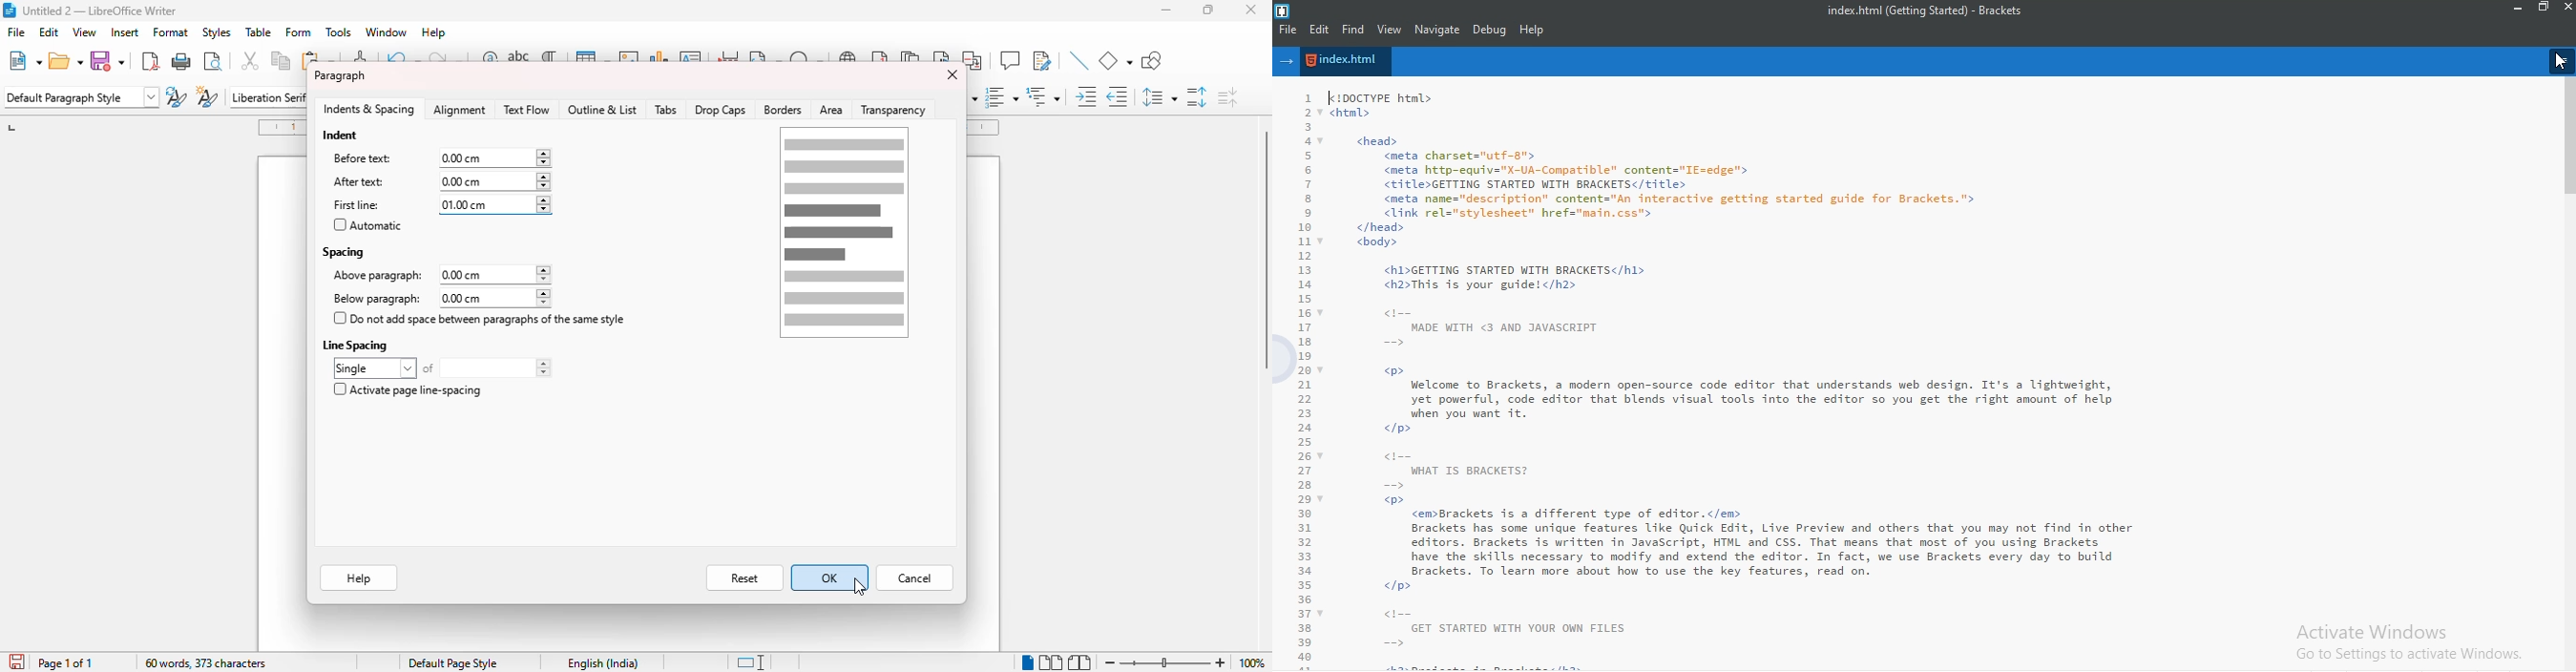  Describe the element at coordinates (344, 251) in the screenshot. I see `spacing` at that location.